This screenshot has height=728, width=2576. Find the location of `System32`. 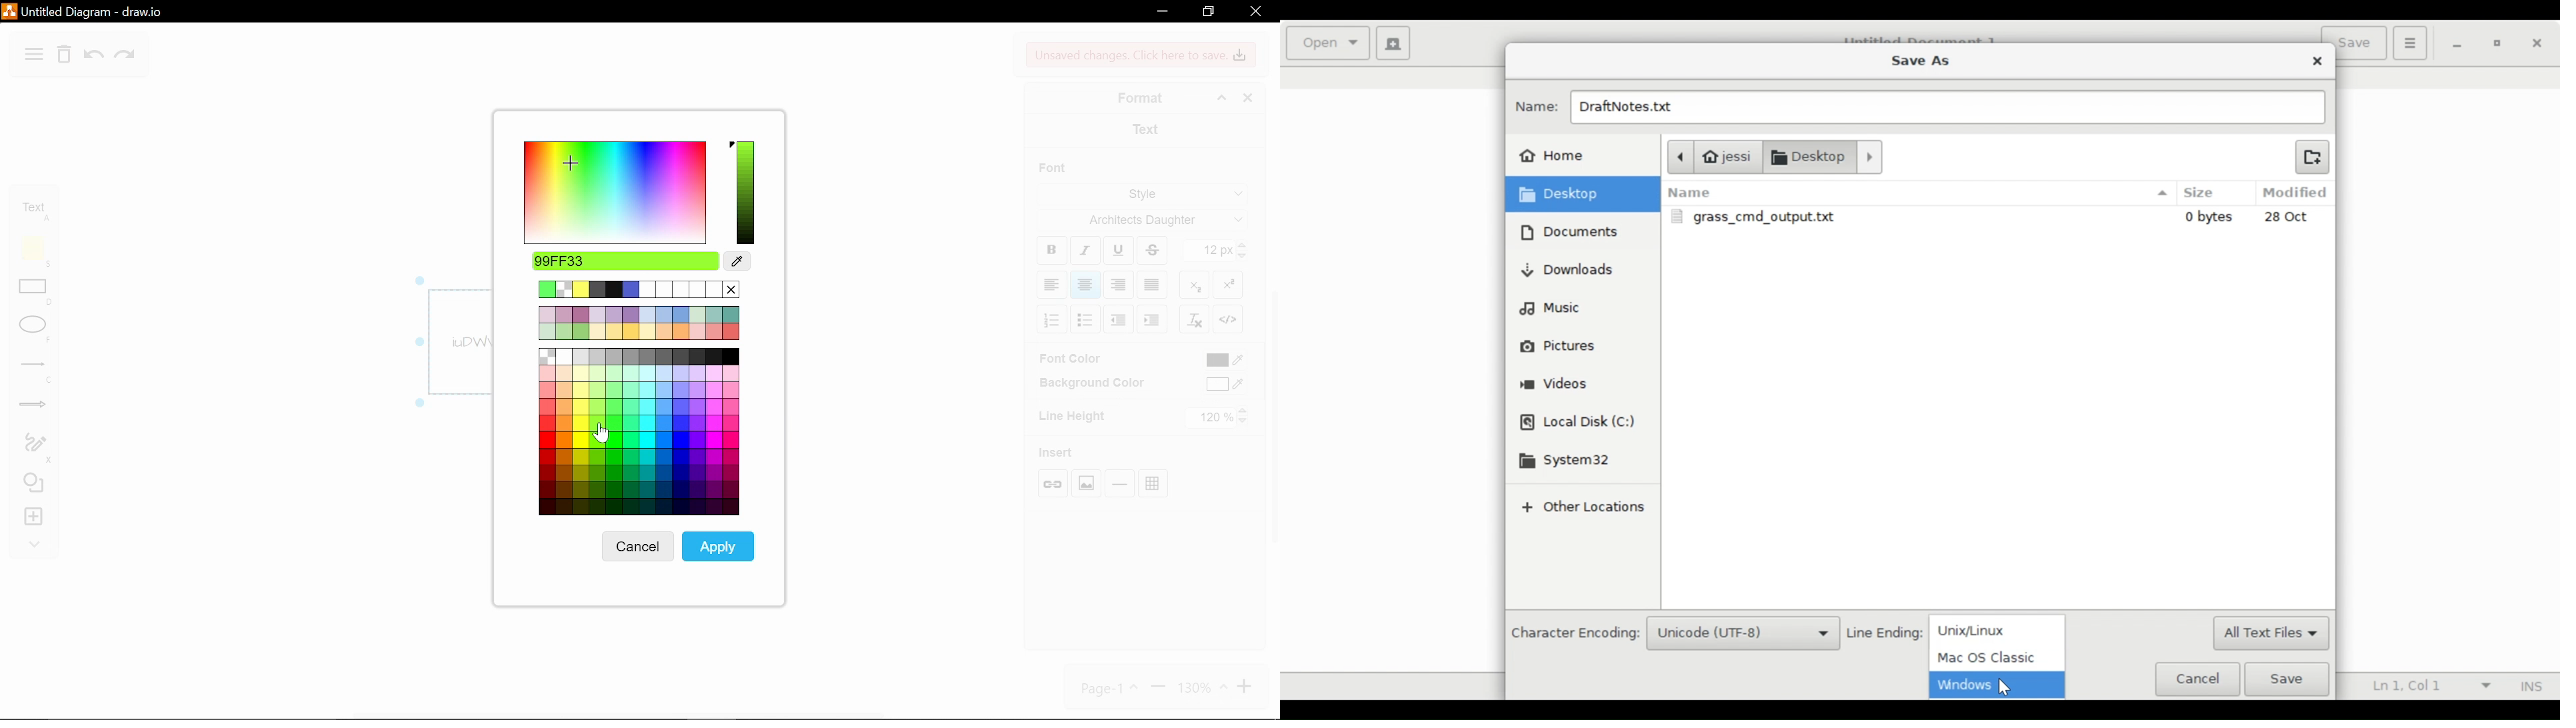

System32 is located at coordinates (1569, 461).